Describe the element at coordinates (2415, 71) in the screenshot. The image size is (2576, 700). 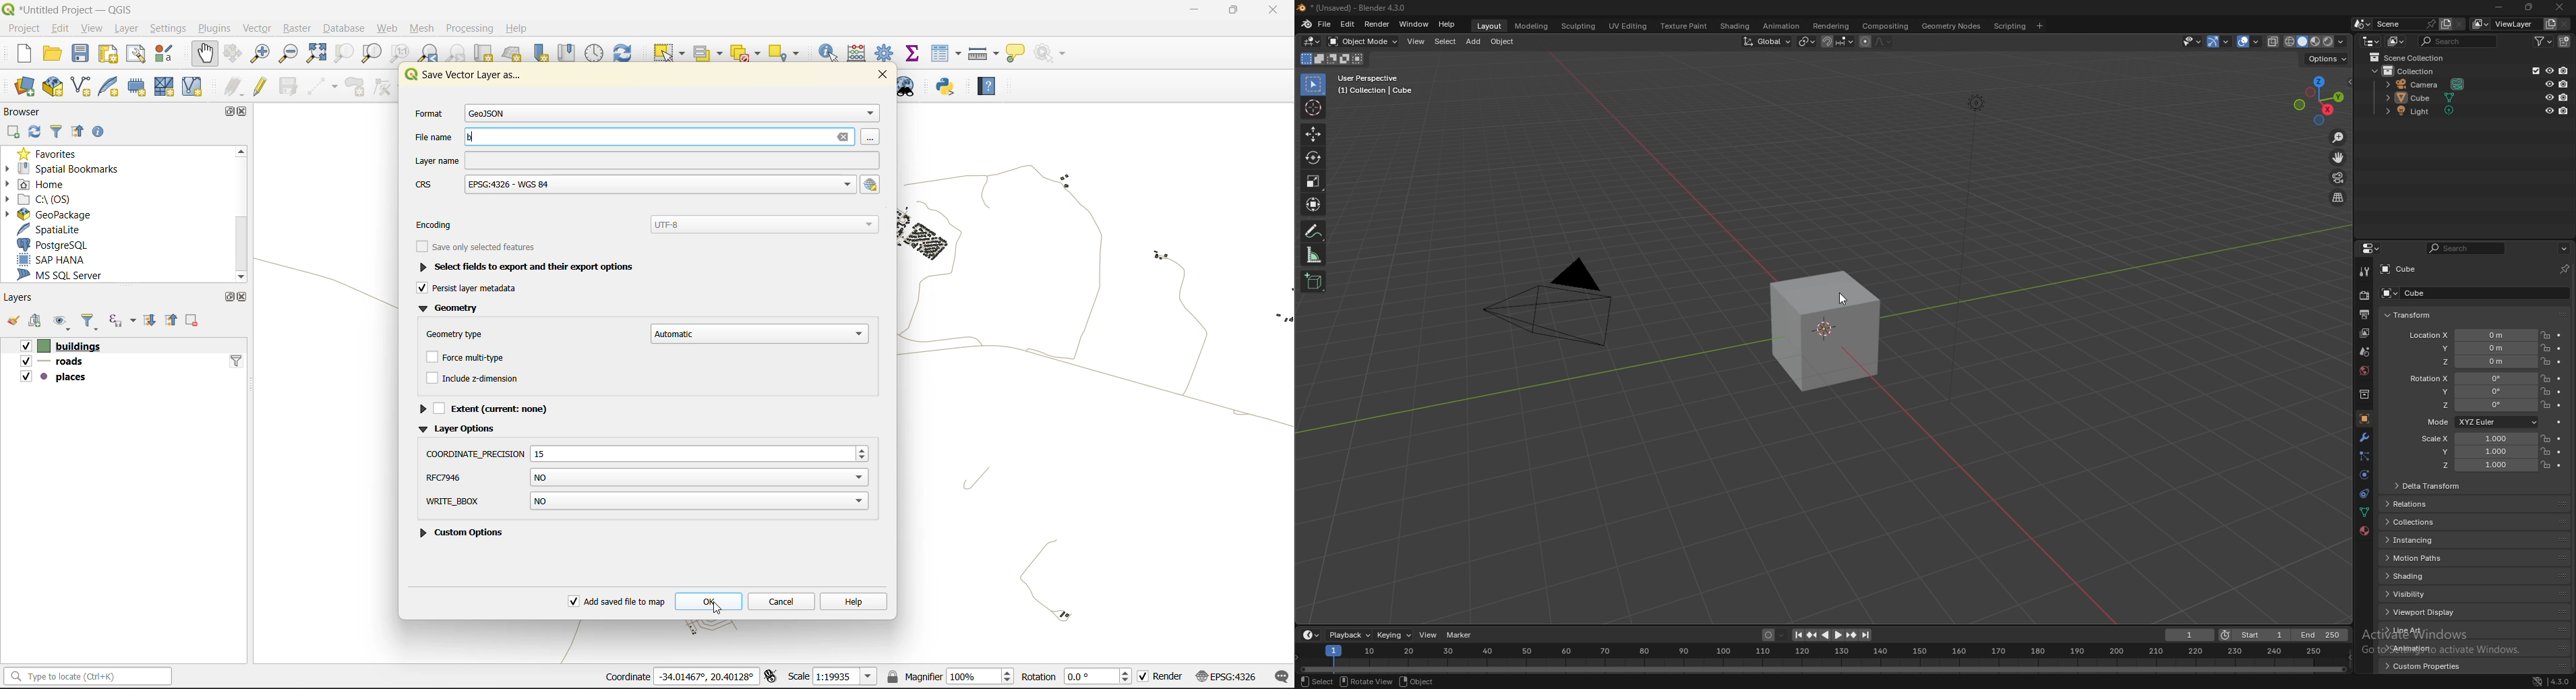
I see `collection` at that location.